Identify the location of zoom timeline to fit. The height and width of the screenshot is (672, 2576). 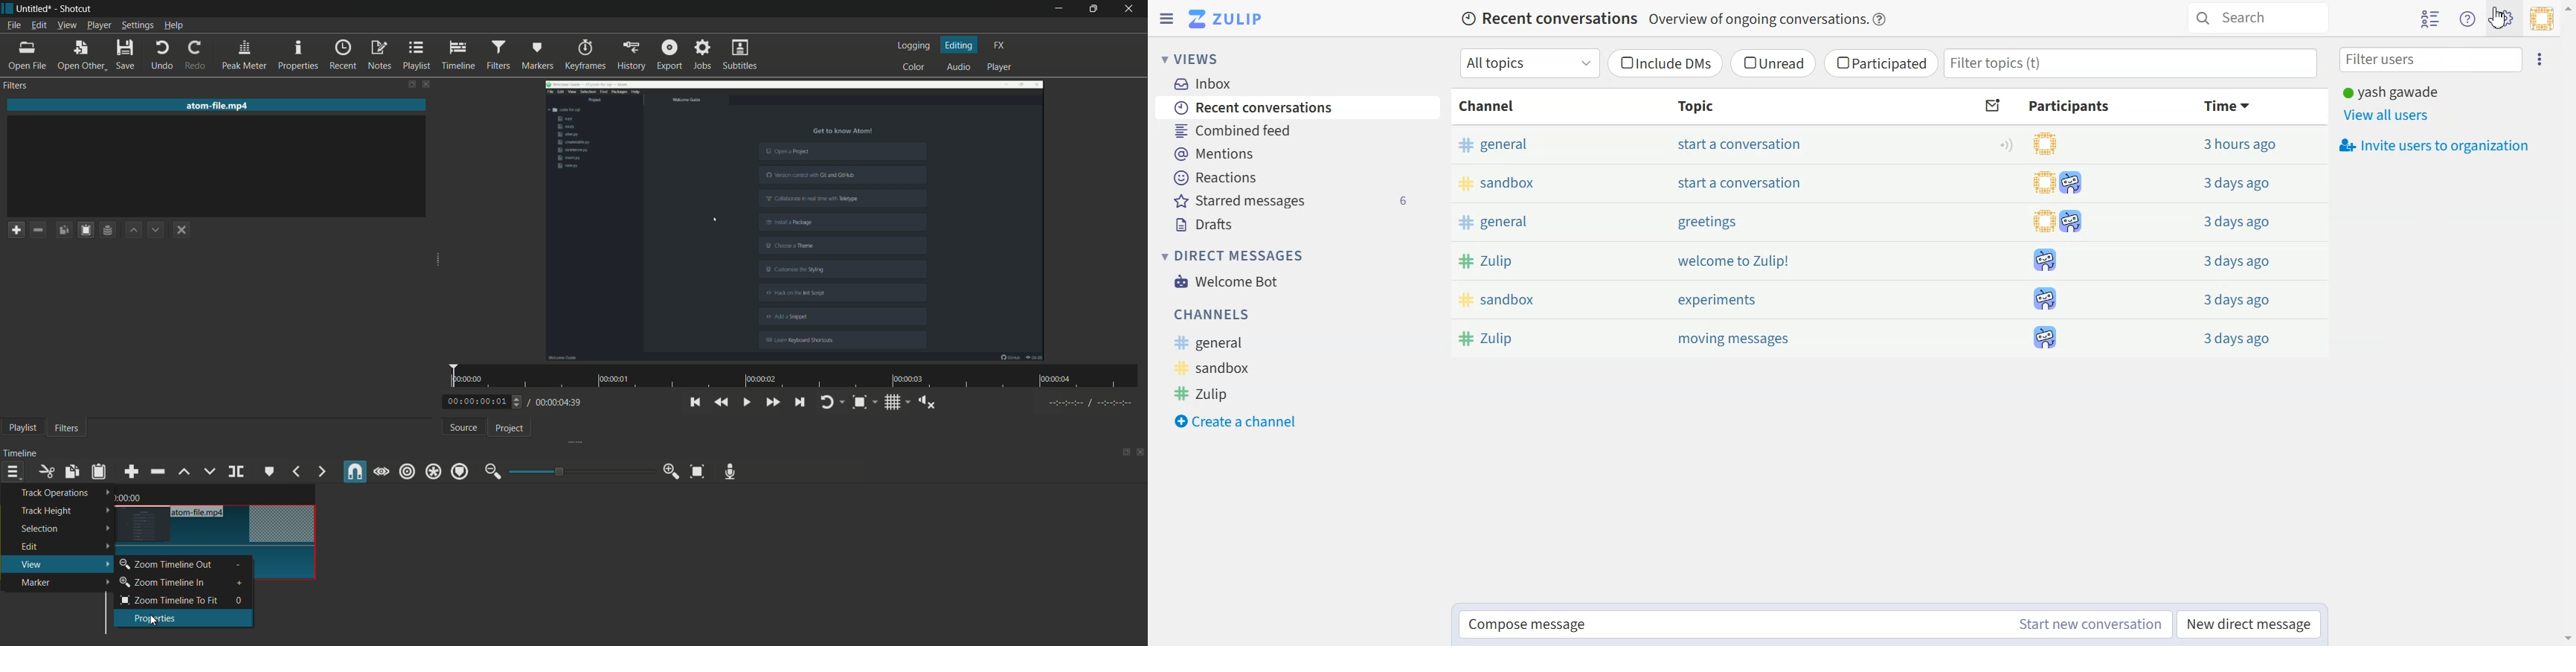
(170, 601).